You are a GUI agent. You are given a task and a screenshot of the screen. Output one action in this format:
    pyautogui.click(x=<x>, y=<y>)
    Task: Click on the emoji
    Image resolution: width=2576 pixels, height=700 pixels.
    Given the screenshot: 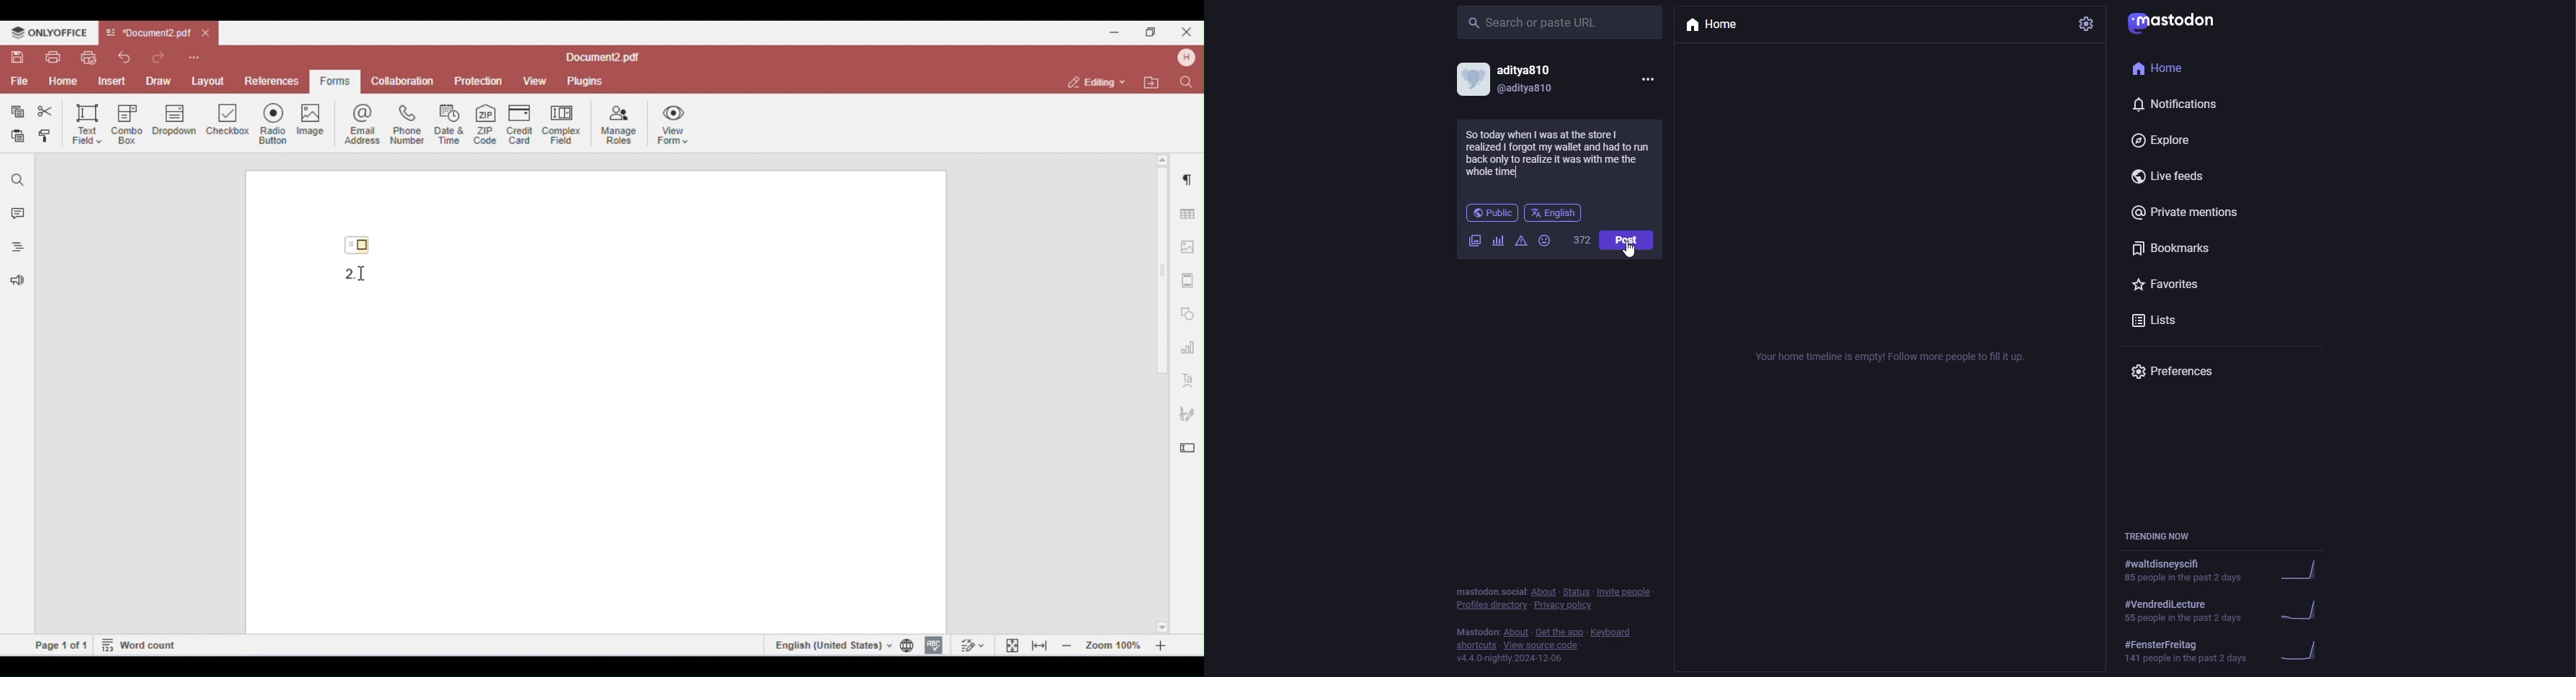 What is the action you would take?
    pyautogui.click(x=1546, y=241)
    